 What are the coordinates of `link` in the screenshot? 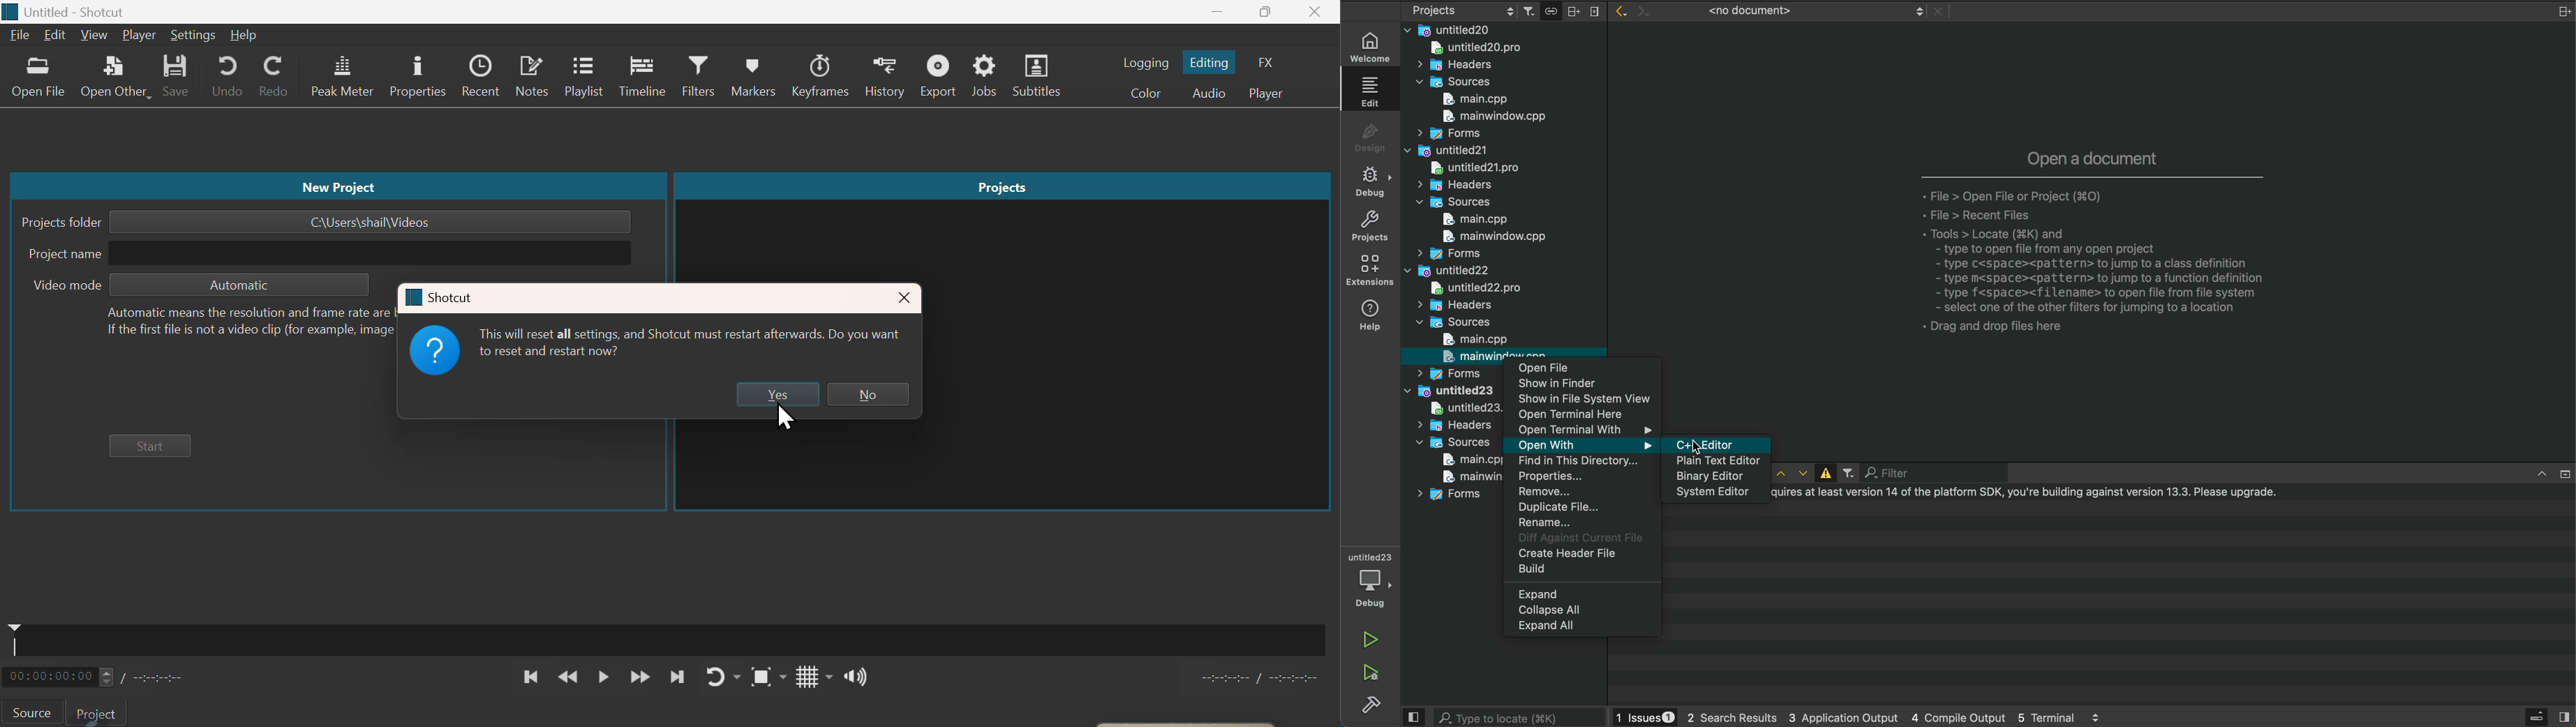 It's located at (1551, 10).